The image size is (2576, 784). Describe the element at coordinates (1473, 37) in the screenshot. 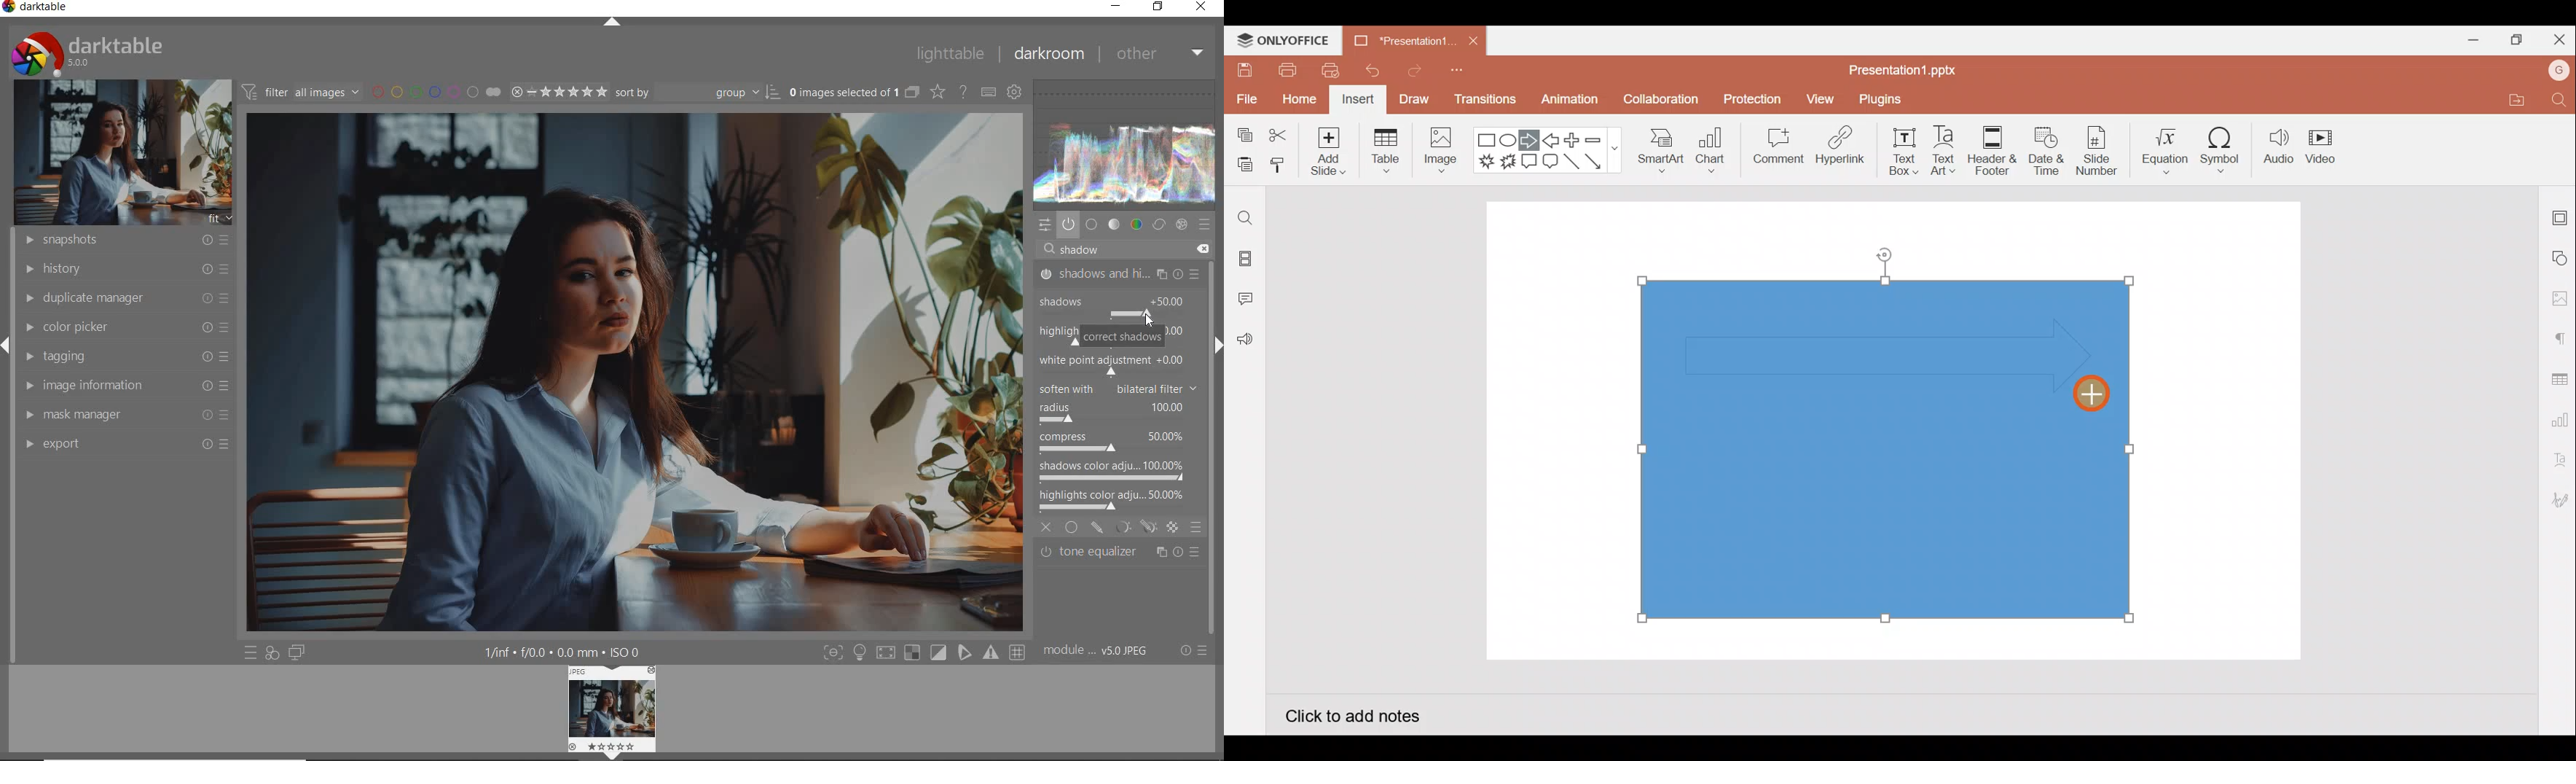

I see `Close document` at that location.